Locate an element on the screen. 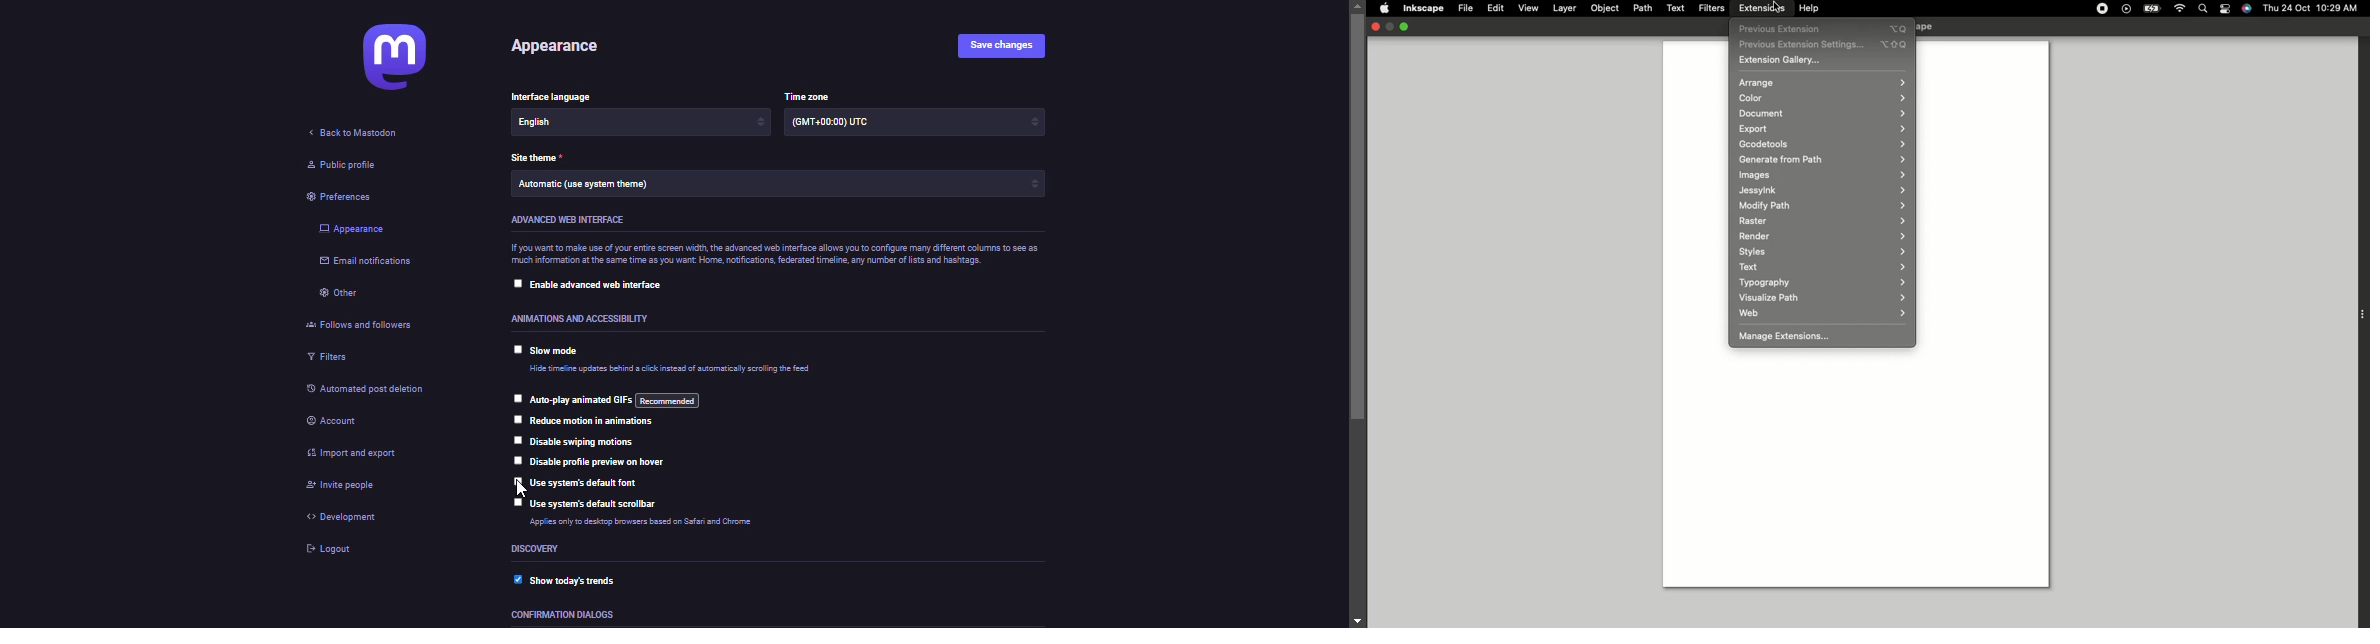 The image size is (2380, 644). Thu 24 oct 10:29 AM is located at coordinates (2311, 8).